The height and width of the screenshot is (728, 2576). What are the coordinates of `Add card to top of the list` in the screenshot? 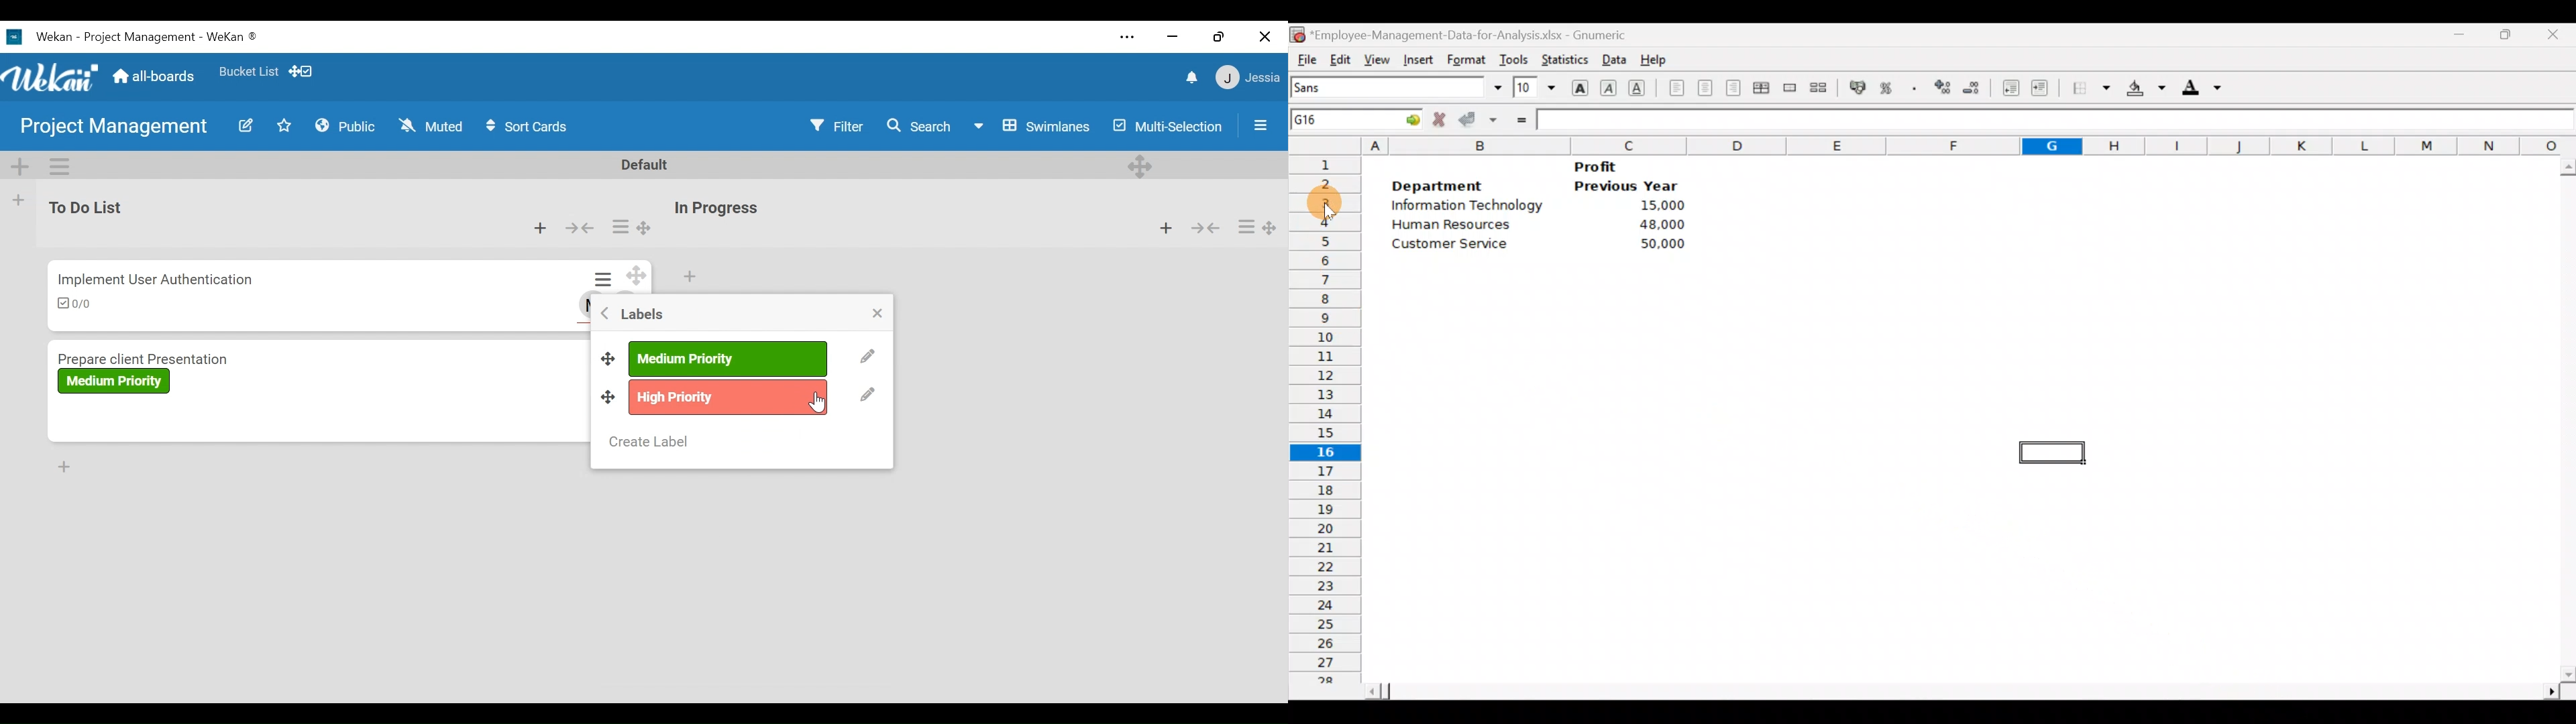 It's located at (541, 229).